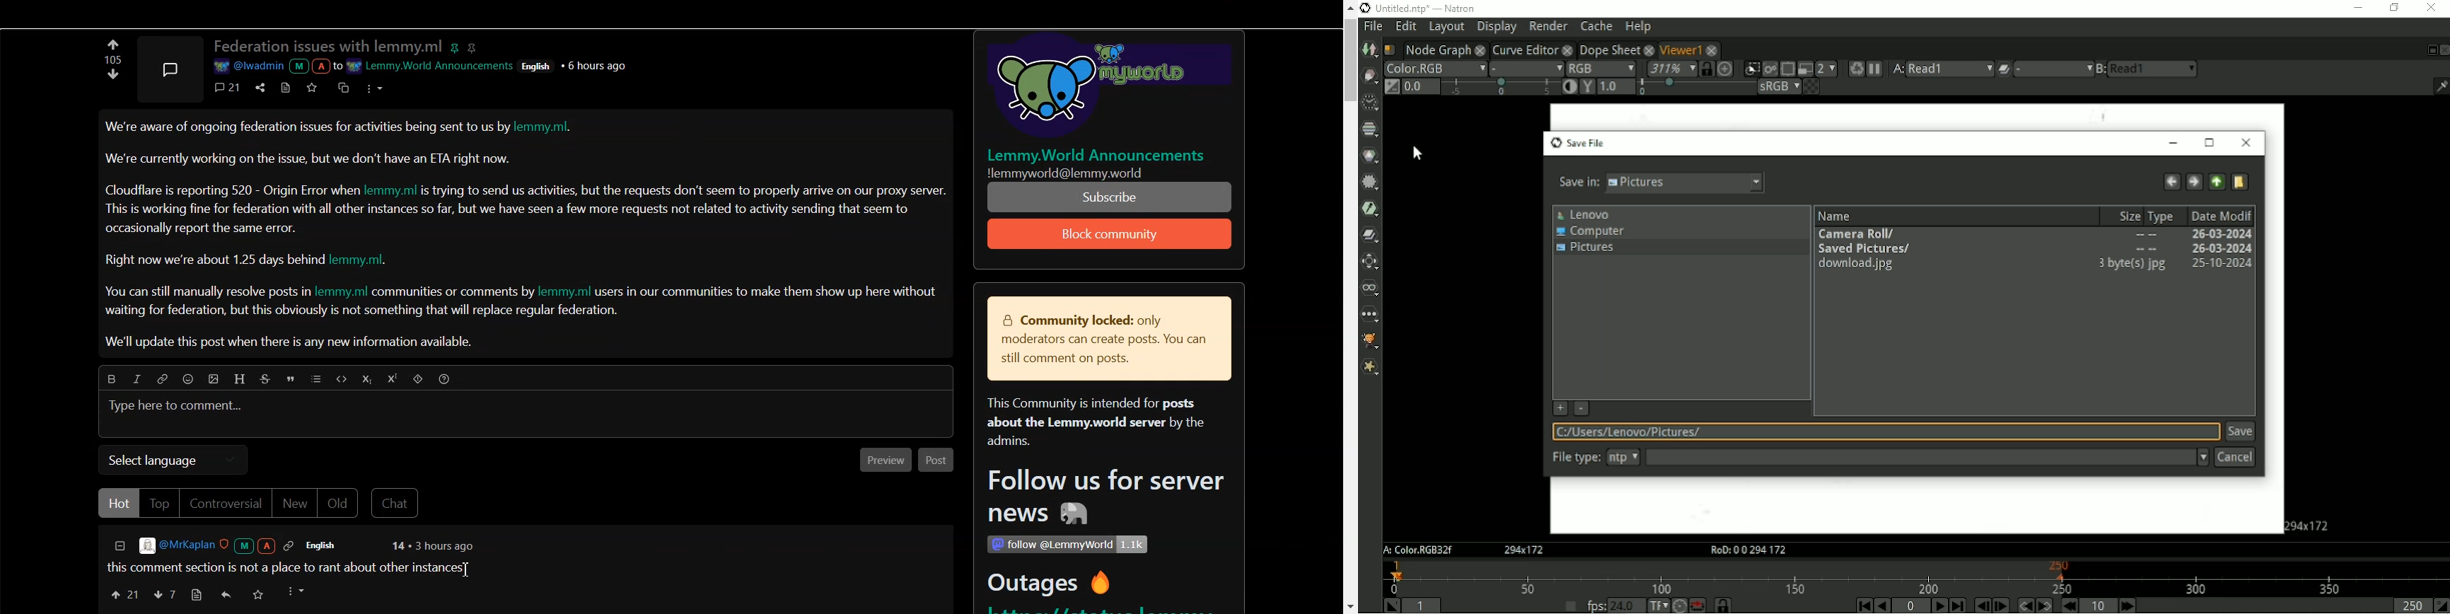 This screenshot has height=616, width=2464. I want to click on this comment section is not a place to rant about other instances, so click(284, 566).